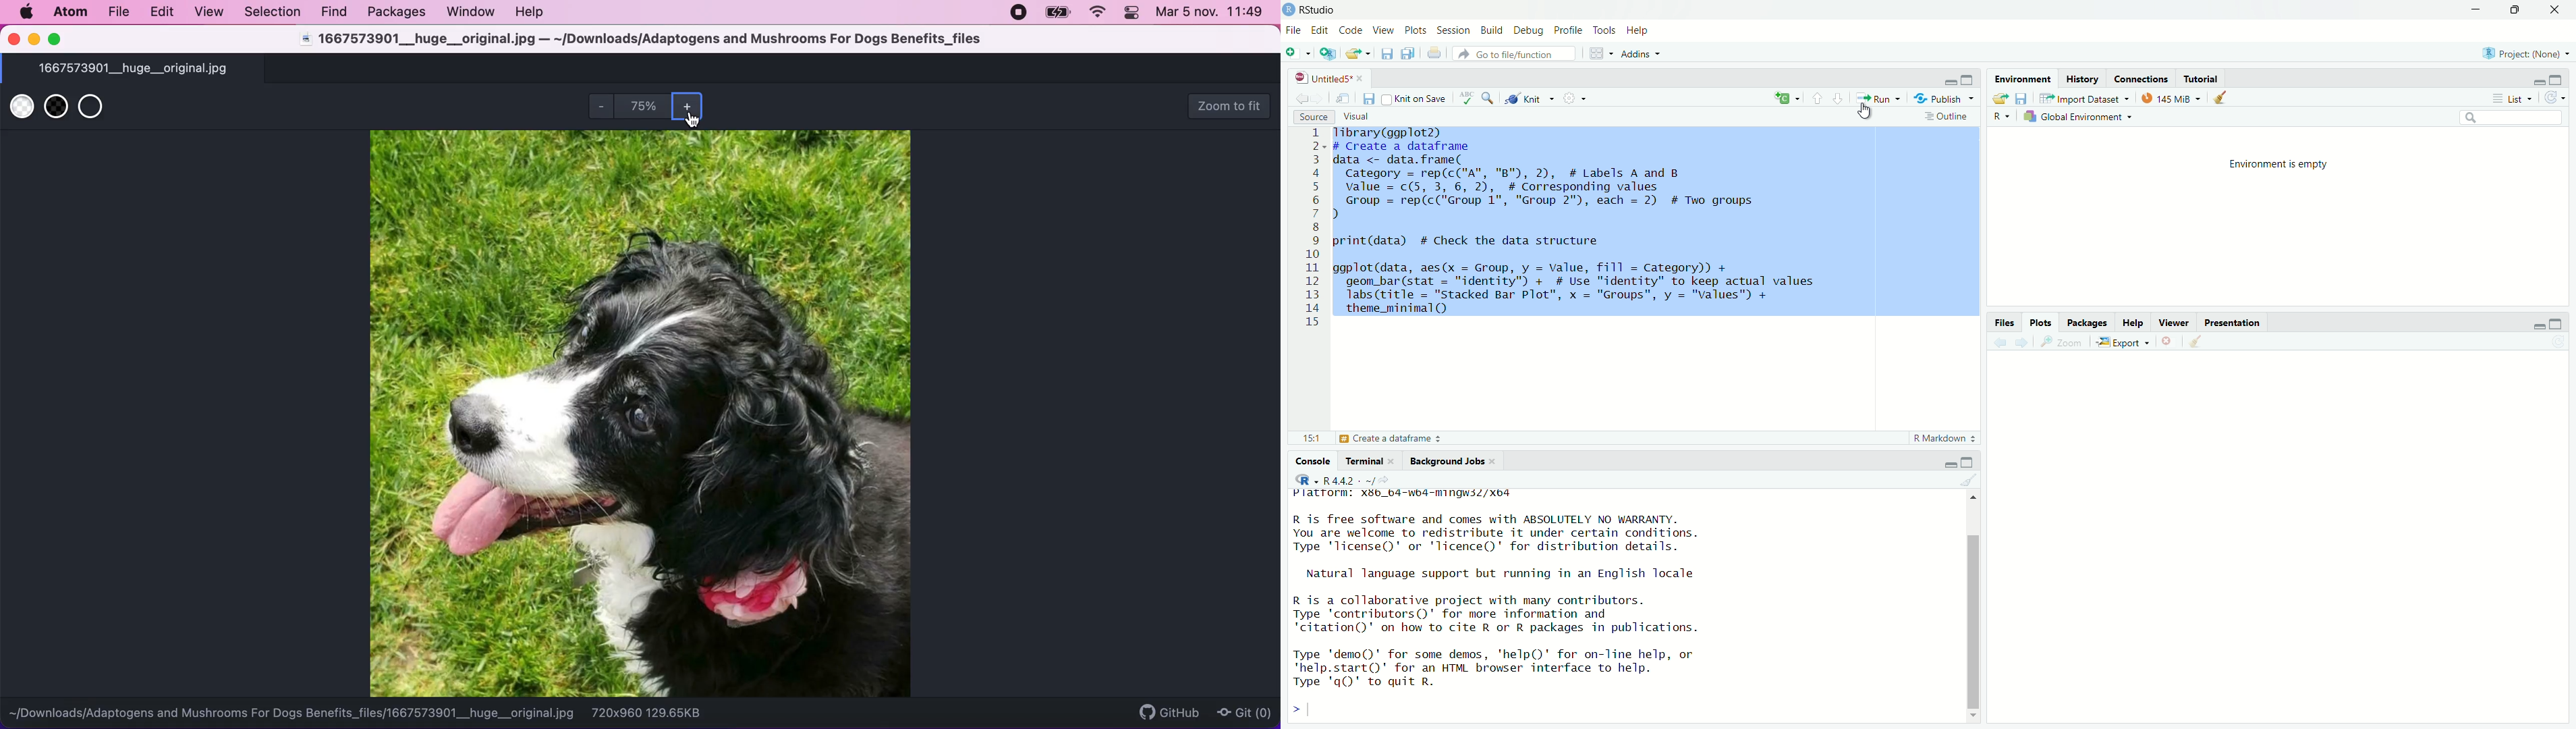  What do you see at coordinates (1950, 81) in the screenshot?
I see `Minimize` at bounding box center [1950, 81].